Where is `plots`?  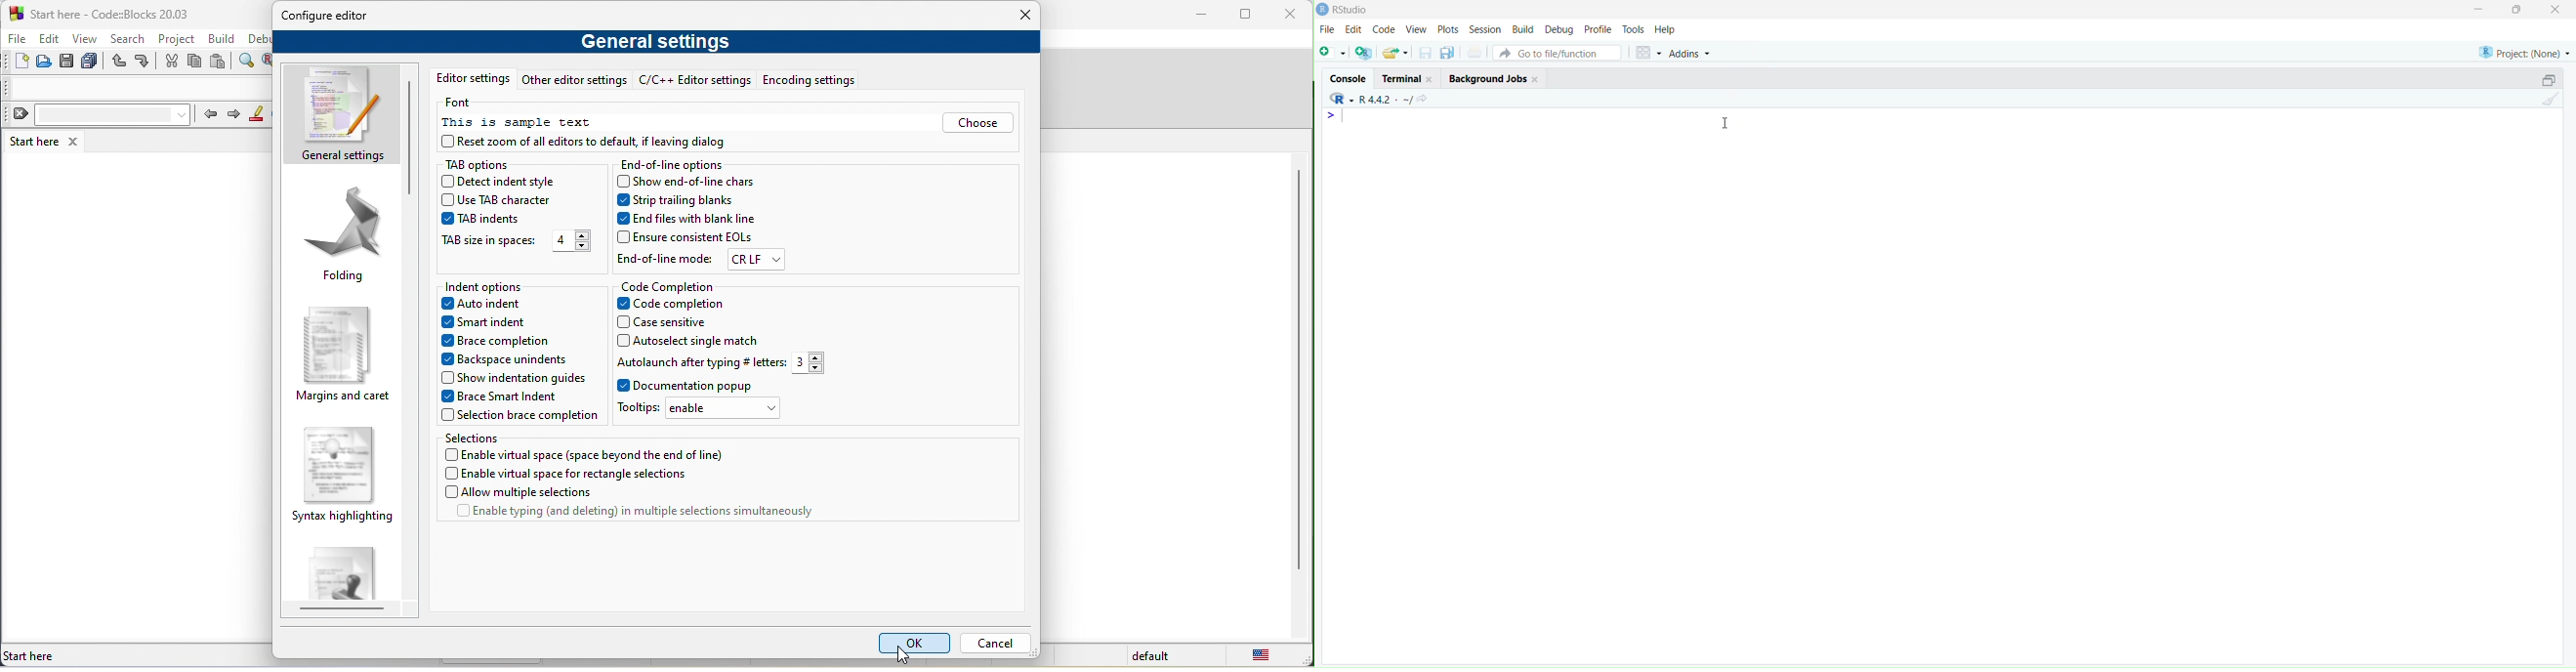
plots is located at coordinates (1449, 29).